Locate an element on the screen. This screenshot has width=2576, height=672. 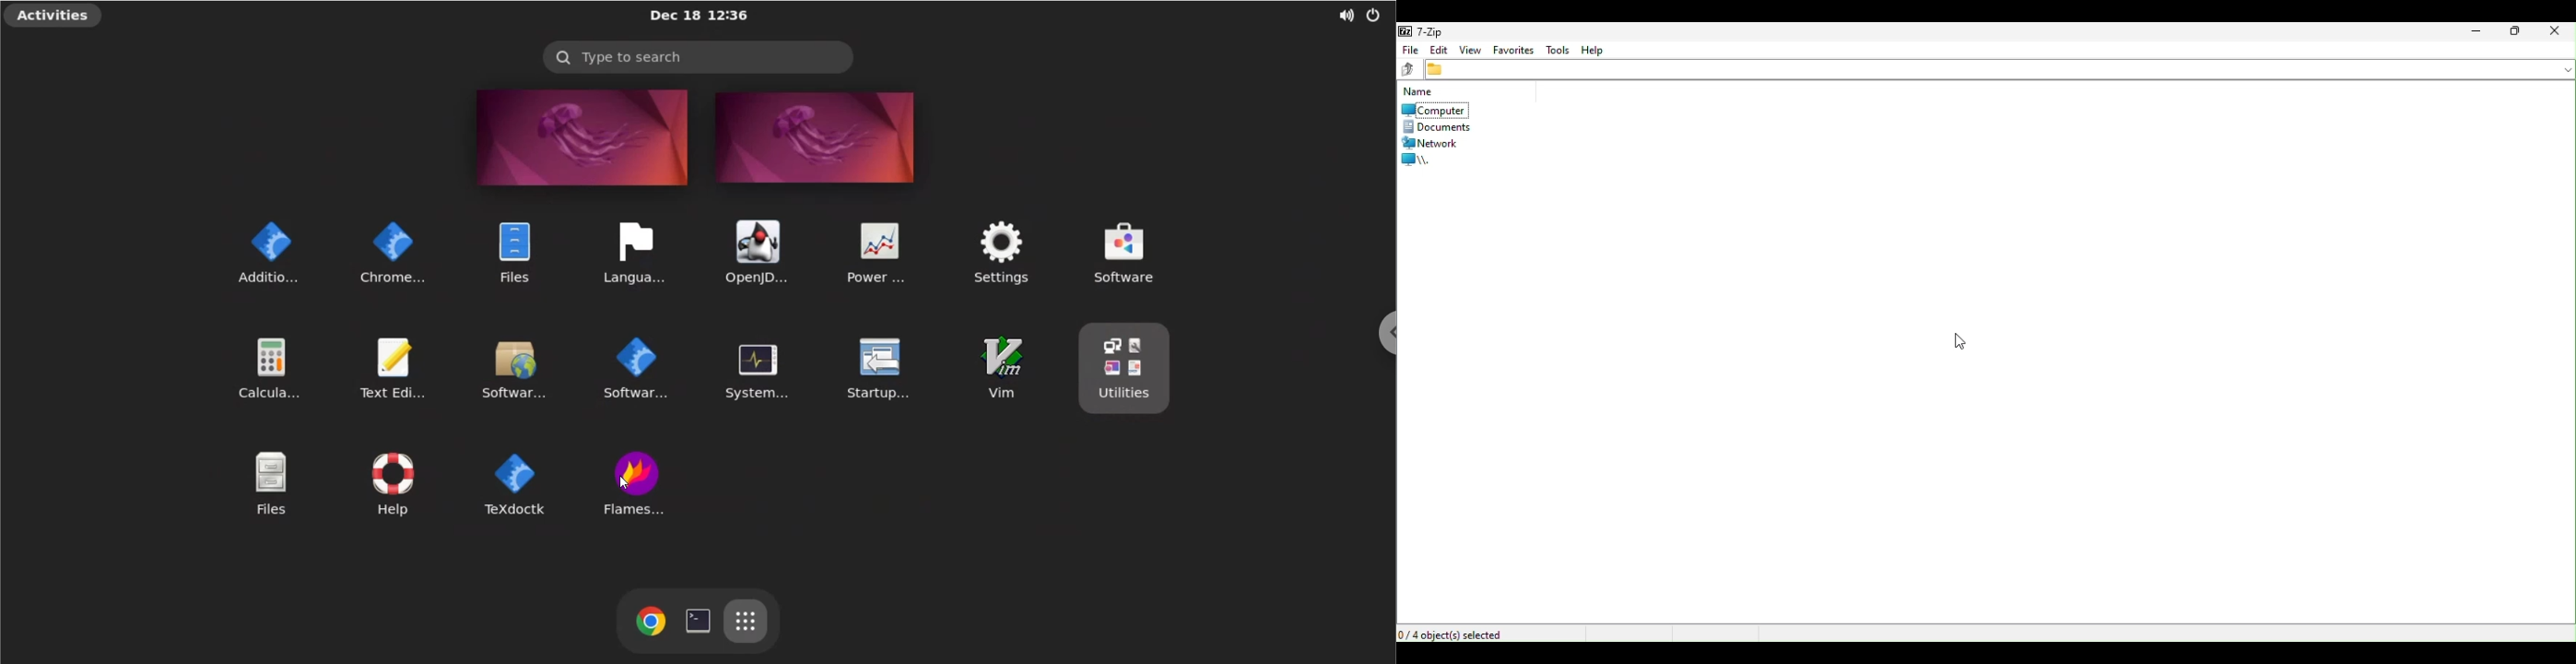
up is located at coordinates (1408, 70).